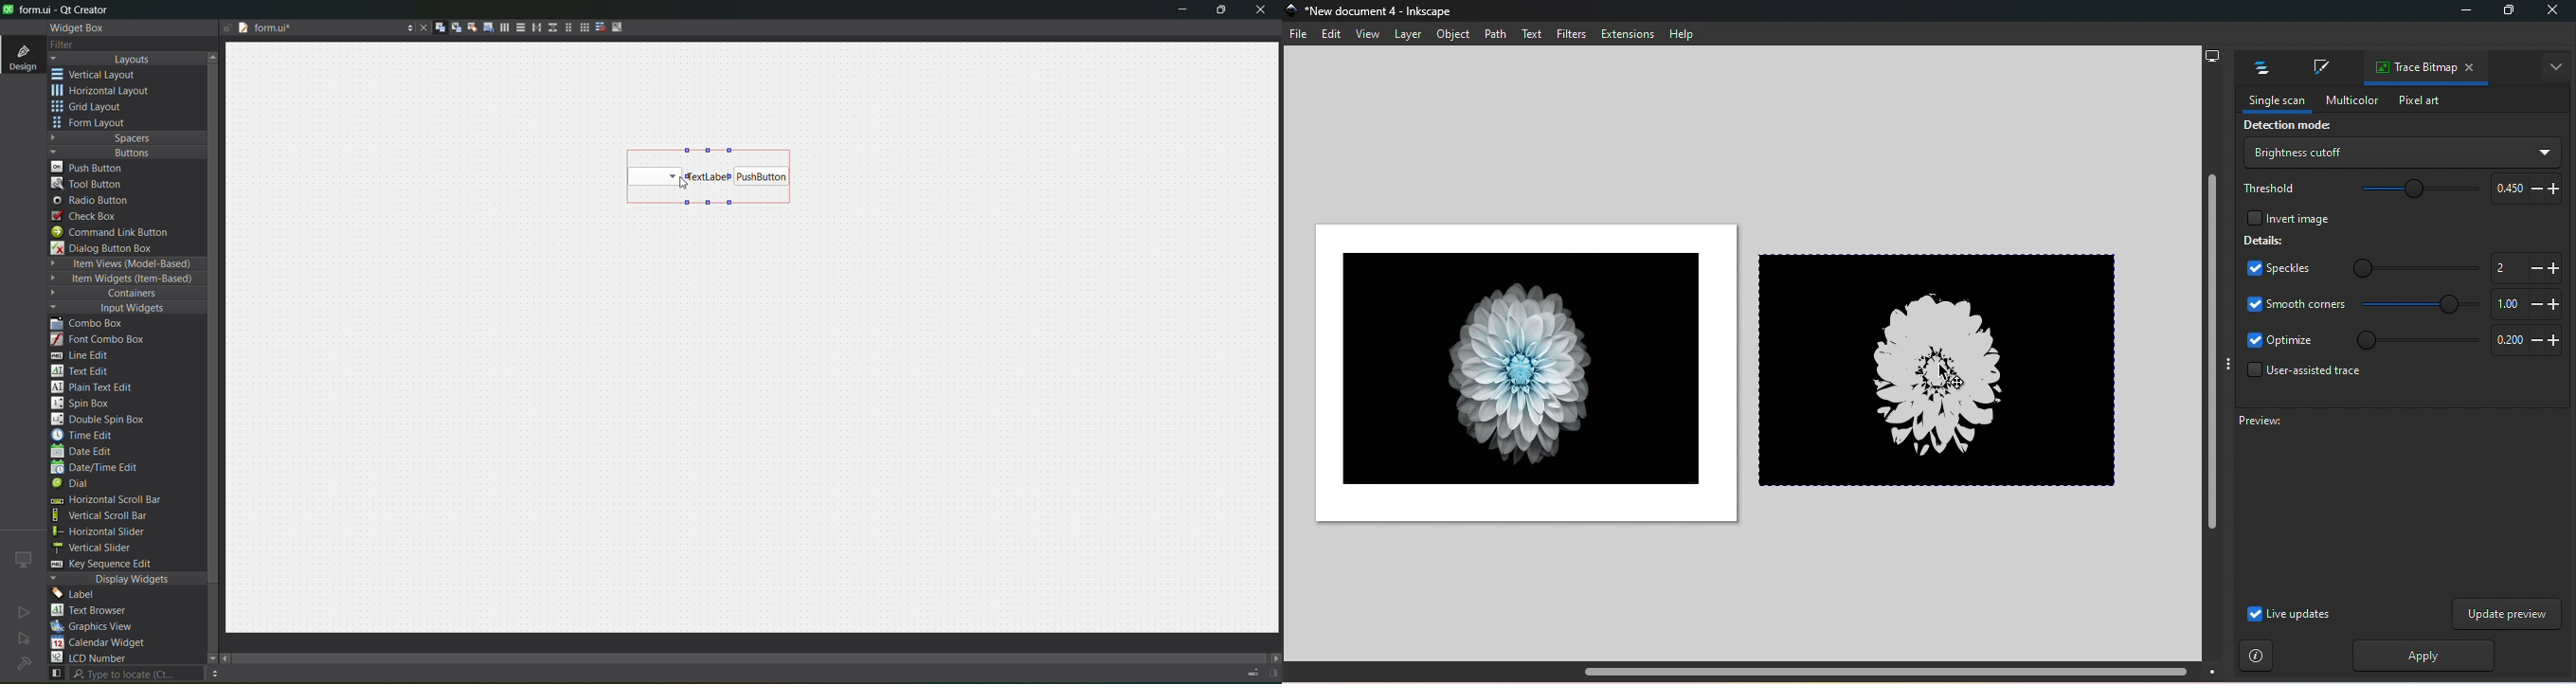 The image size is (2576, 700). What do you see at coordinates (2522, 267) in the screenshot?
I see `Increase or decrease slide bar` at bounding box center [2522, 267].